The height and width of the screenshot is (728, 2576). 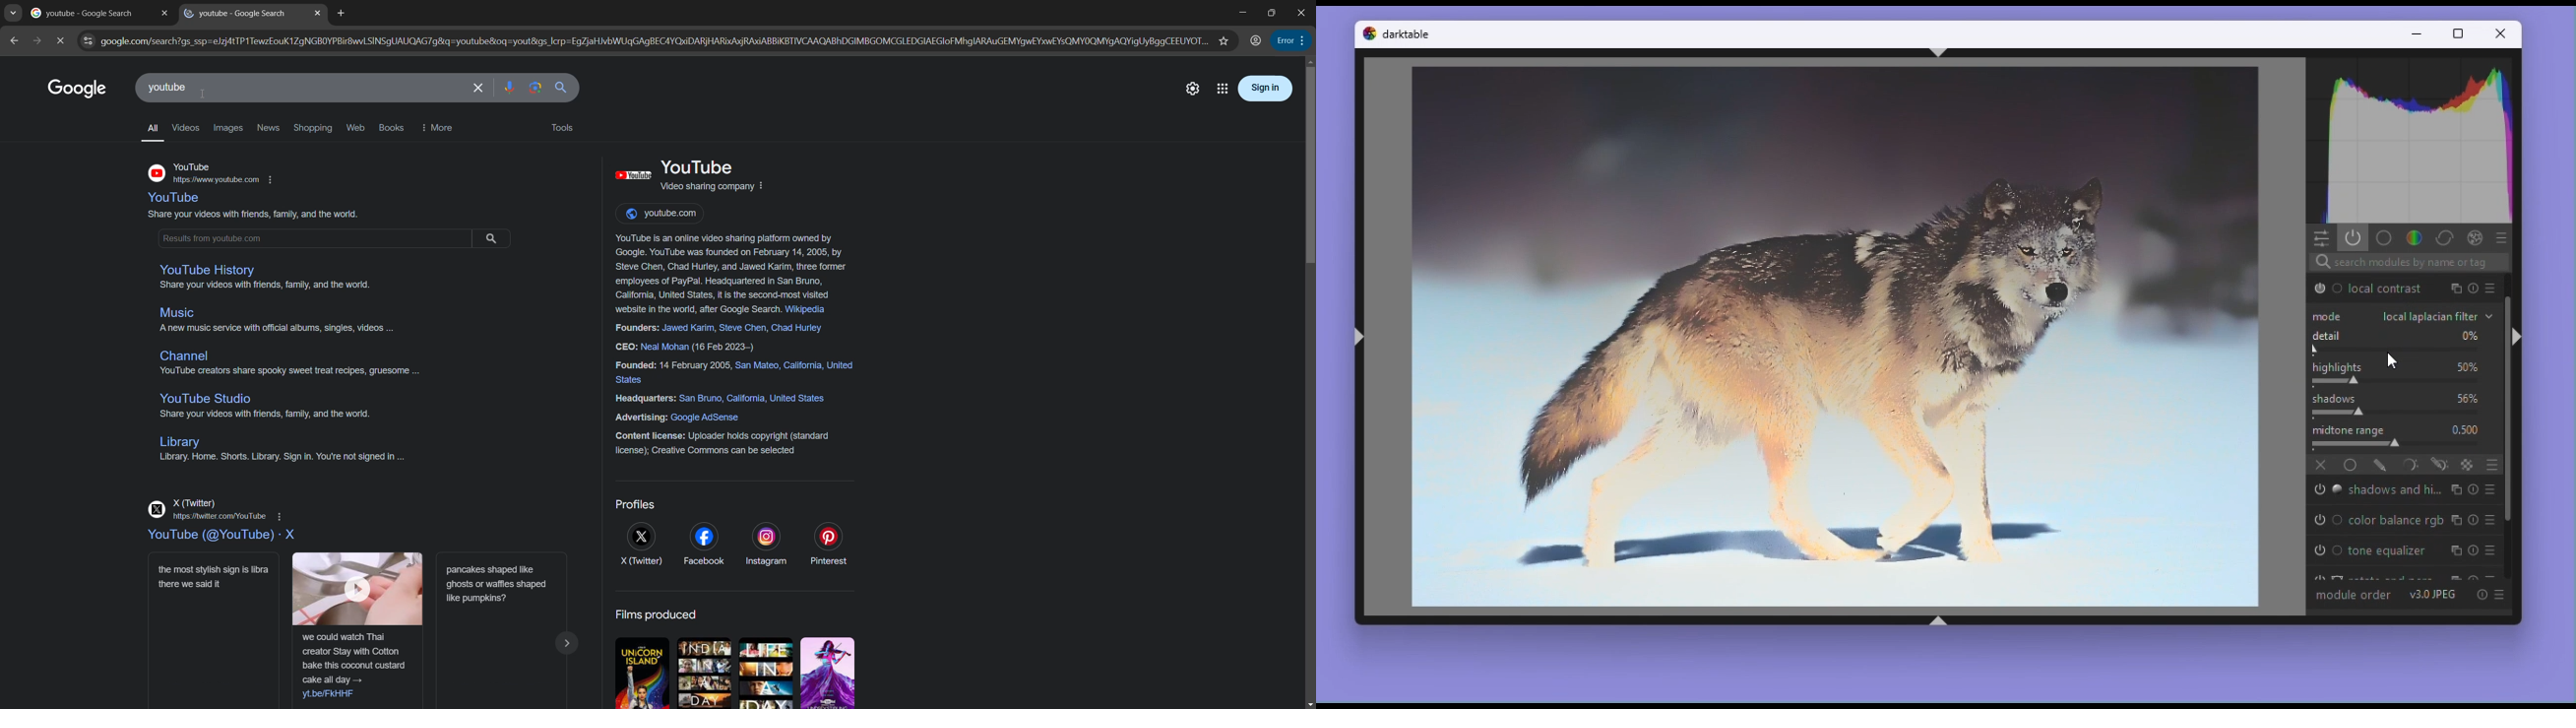 I want to click on drawn mask, so click(x=2380, y=466).